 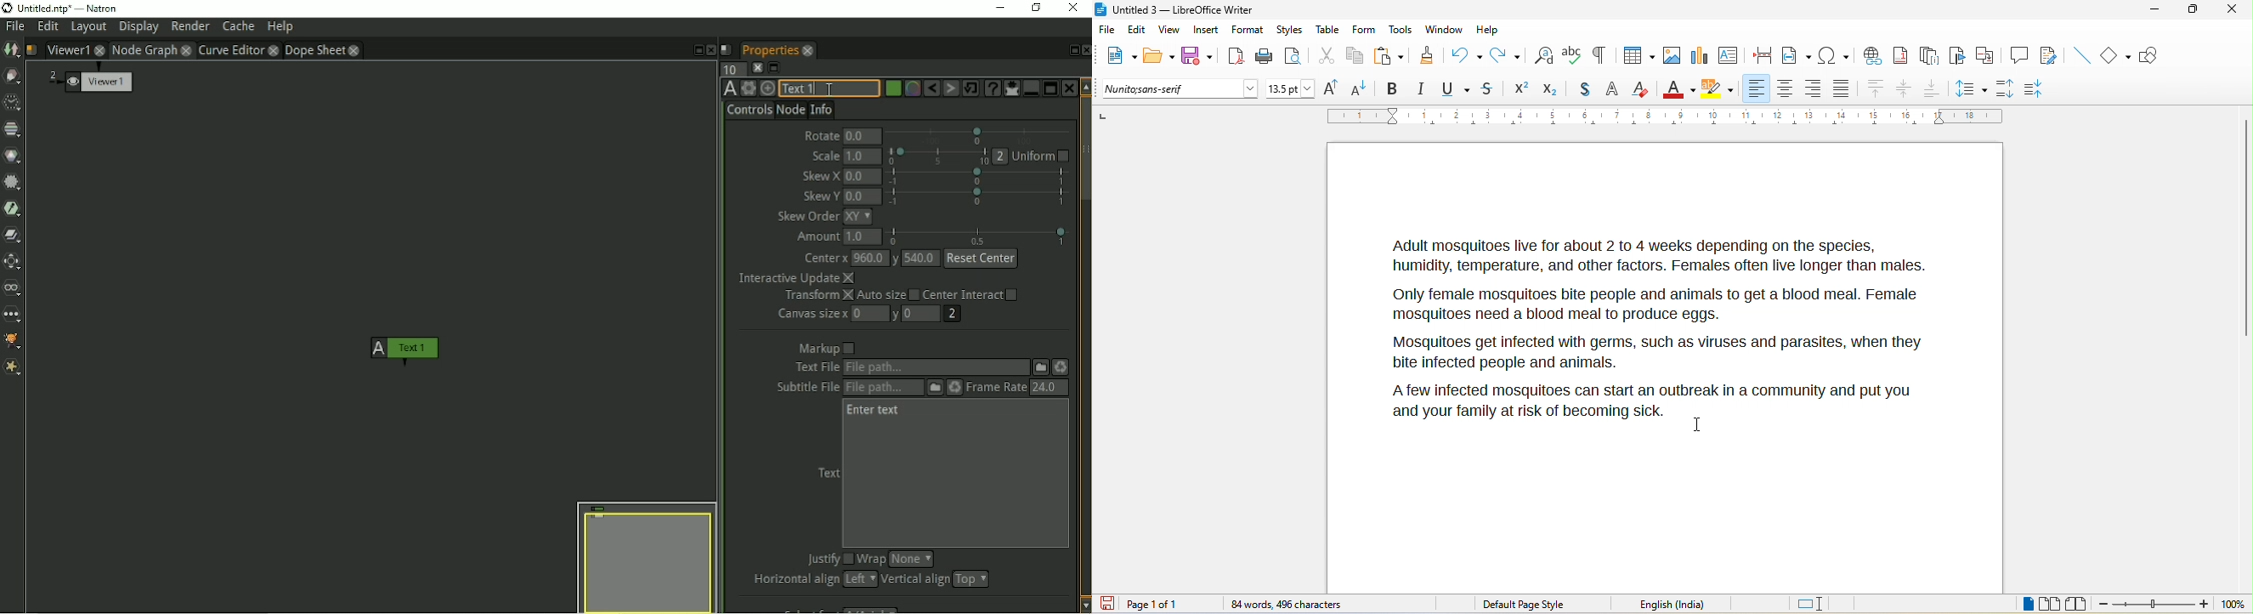 What do you see at coordinates (14, 340) in the screenshot?
I see `GMIC` at bounding box center [14, 340].